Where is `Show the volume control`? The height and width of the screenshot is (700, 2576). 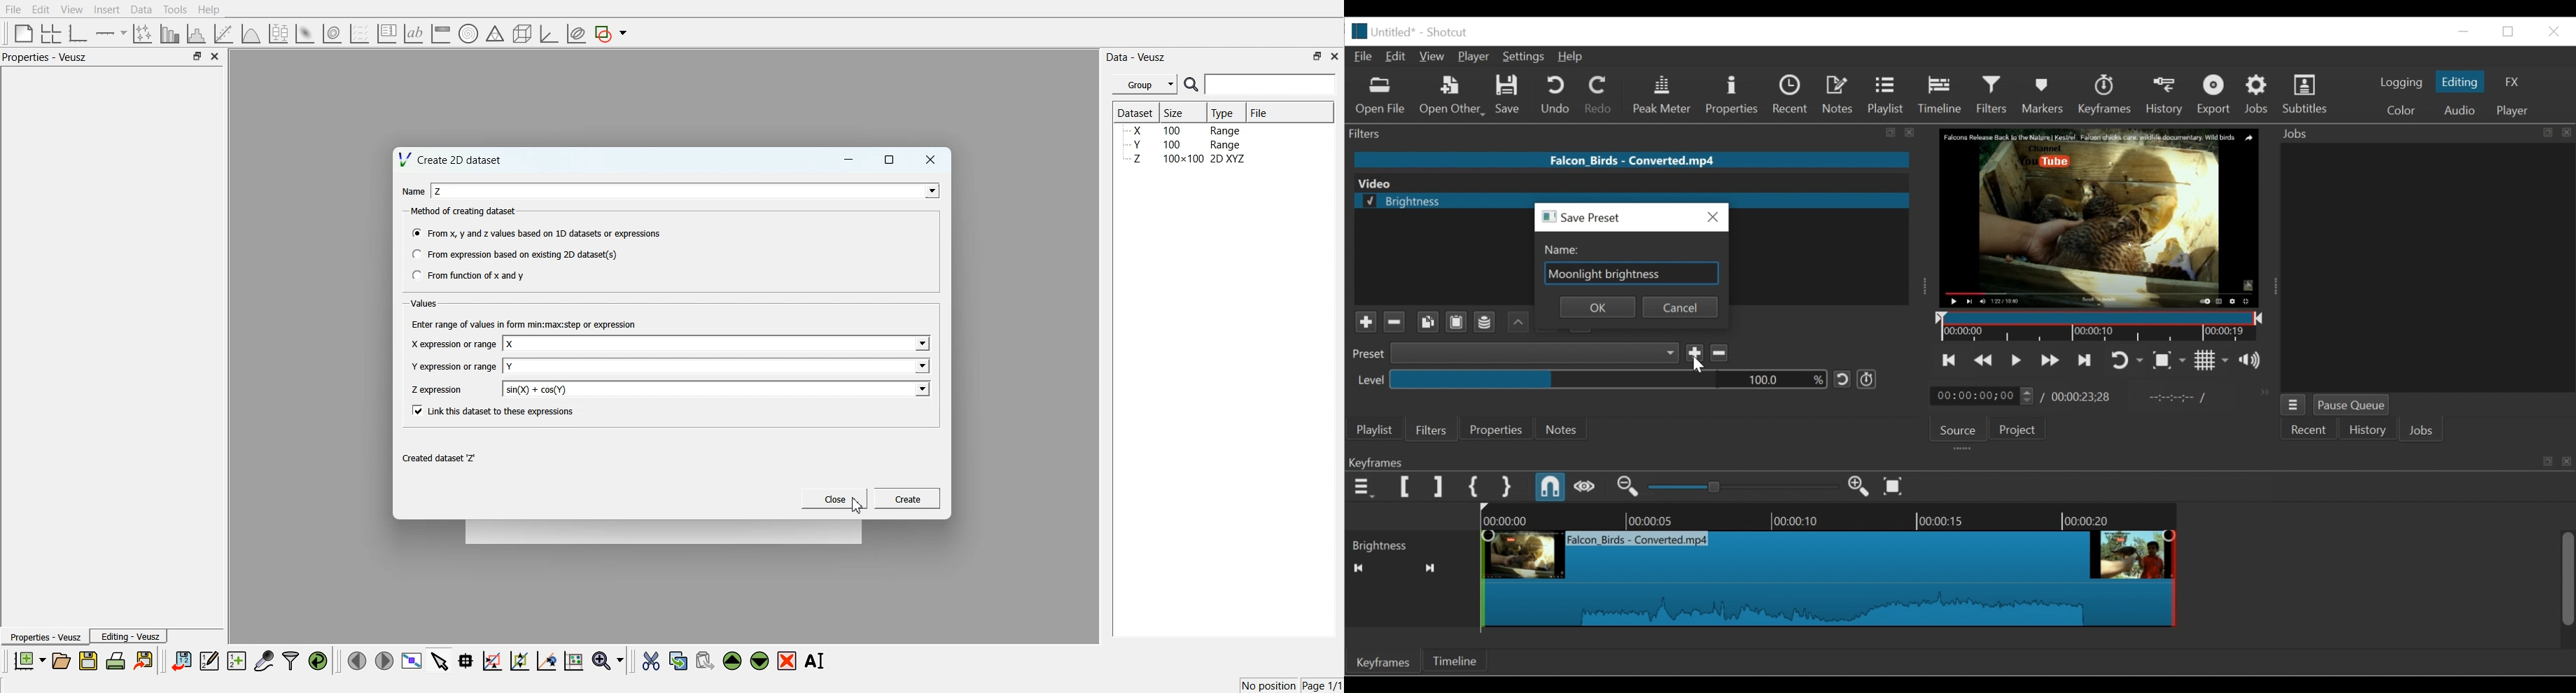
Show the volume control is located at coordinates (2253, 361).